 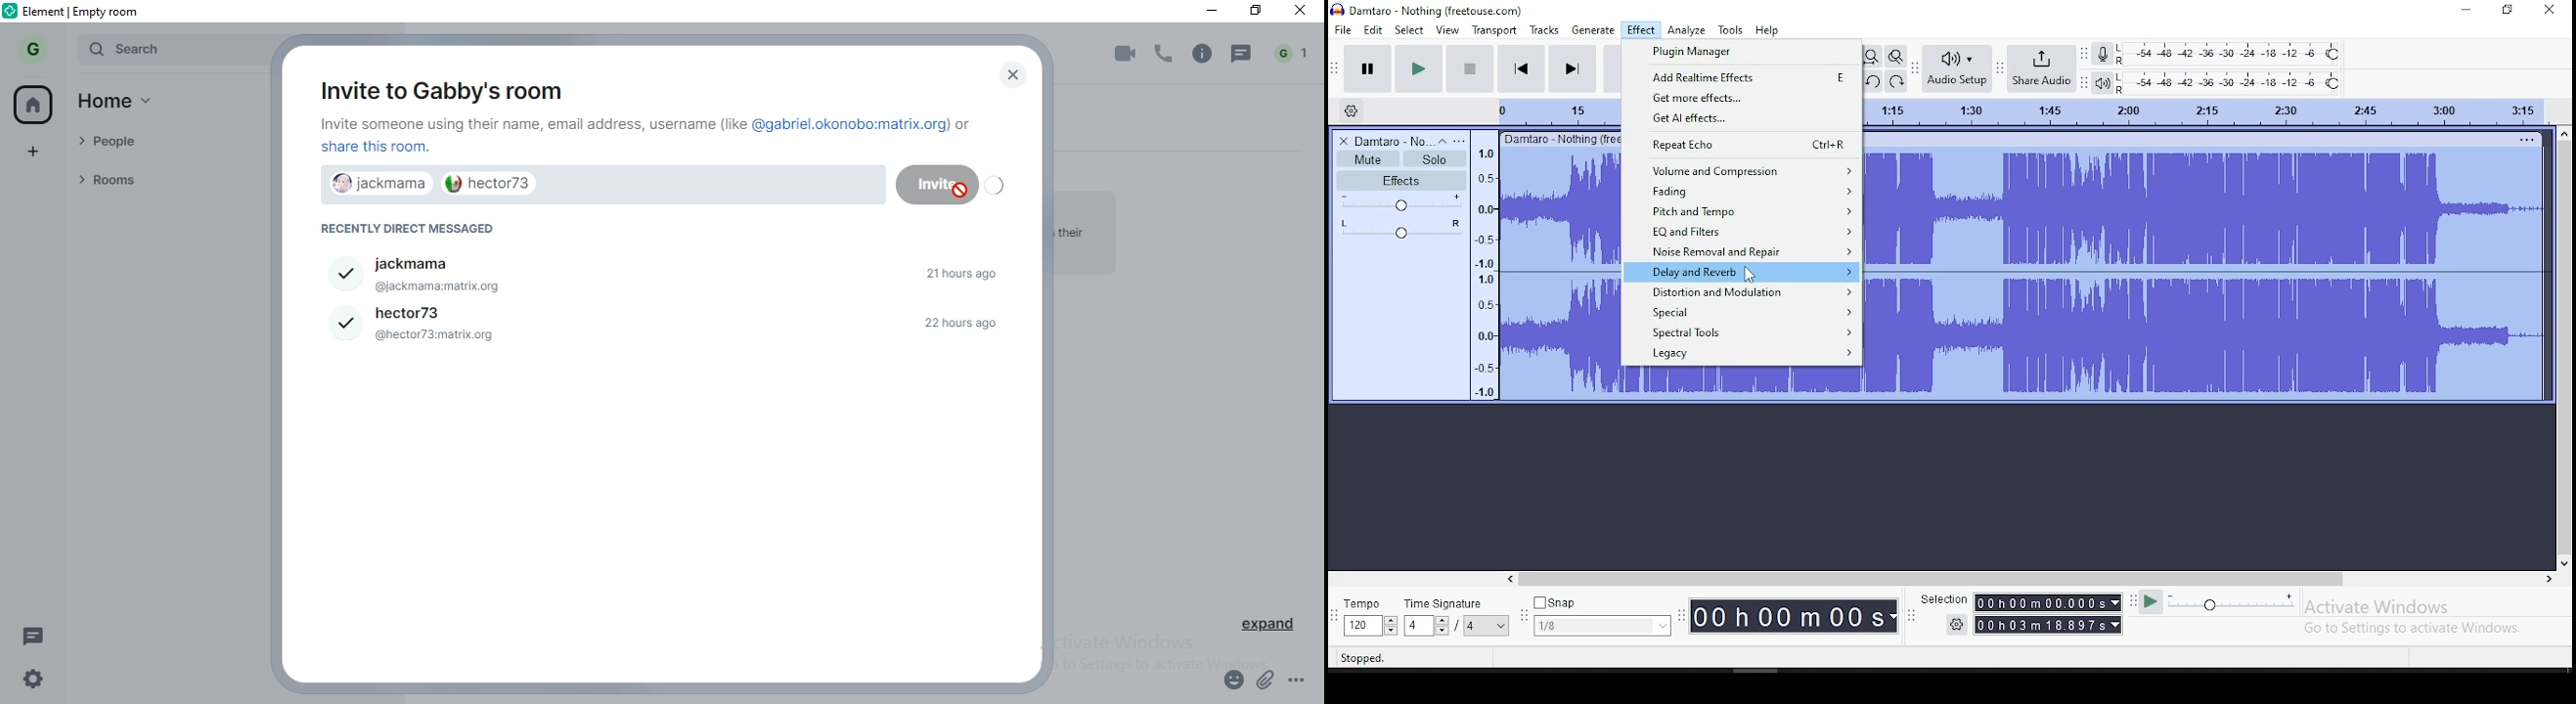 What do you see at coordinates (1871, 57) in the screenshot?
I see `fit project to width` at bounding box center [1871, 57].